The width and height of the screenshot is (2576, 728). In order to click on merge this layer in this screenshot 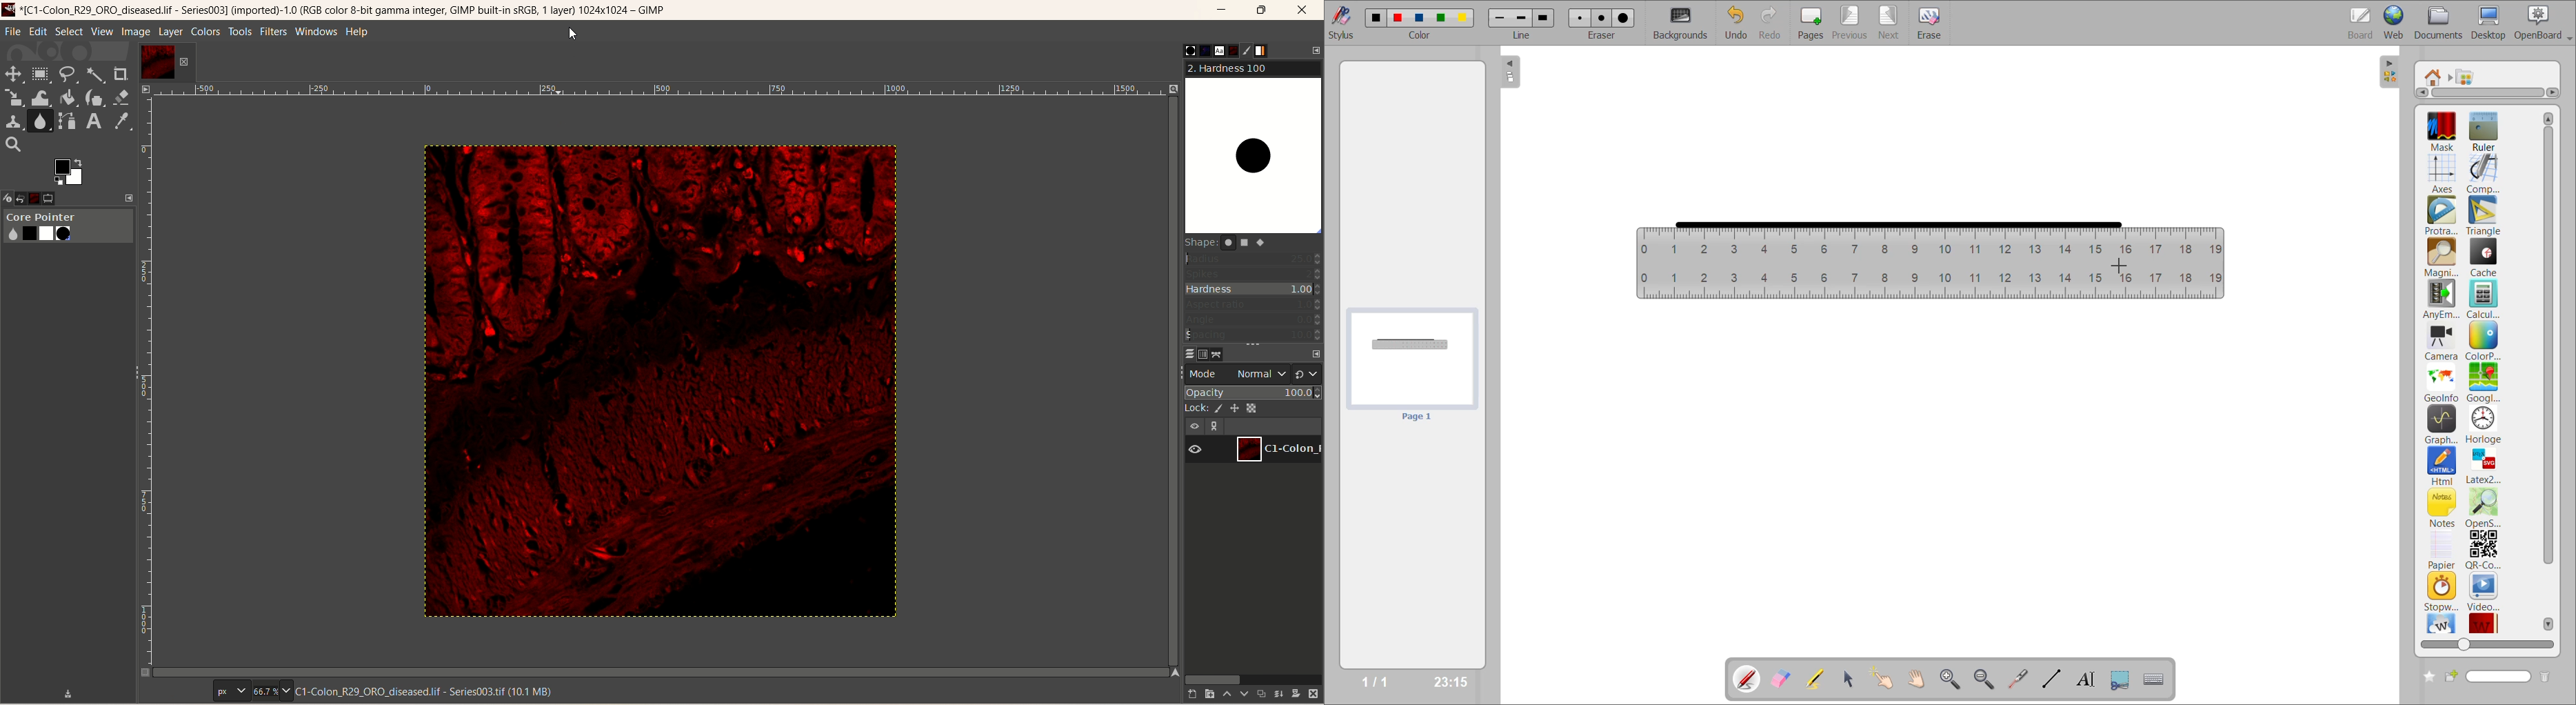, I will do `click(1278, 693)`.